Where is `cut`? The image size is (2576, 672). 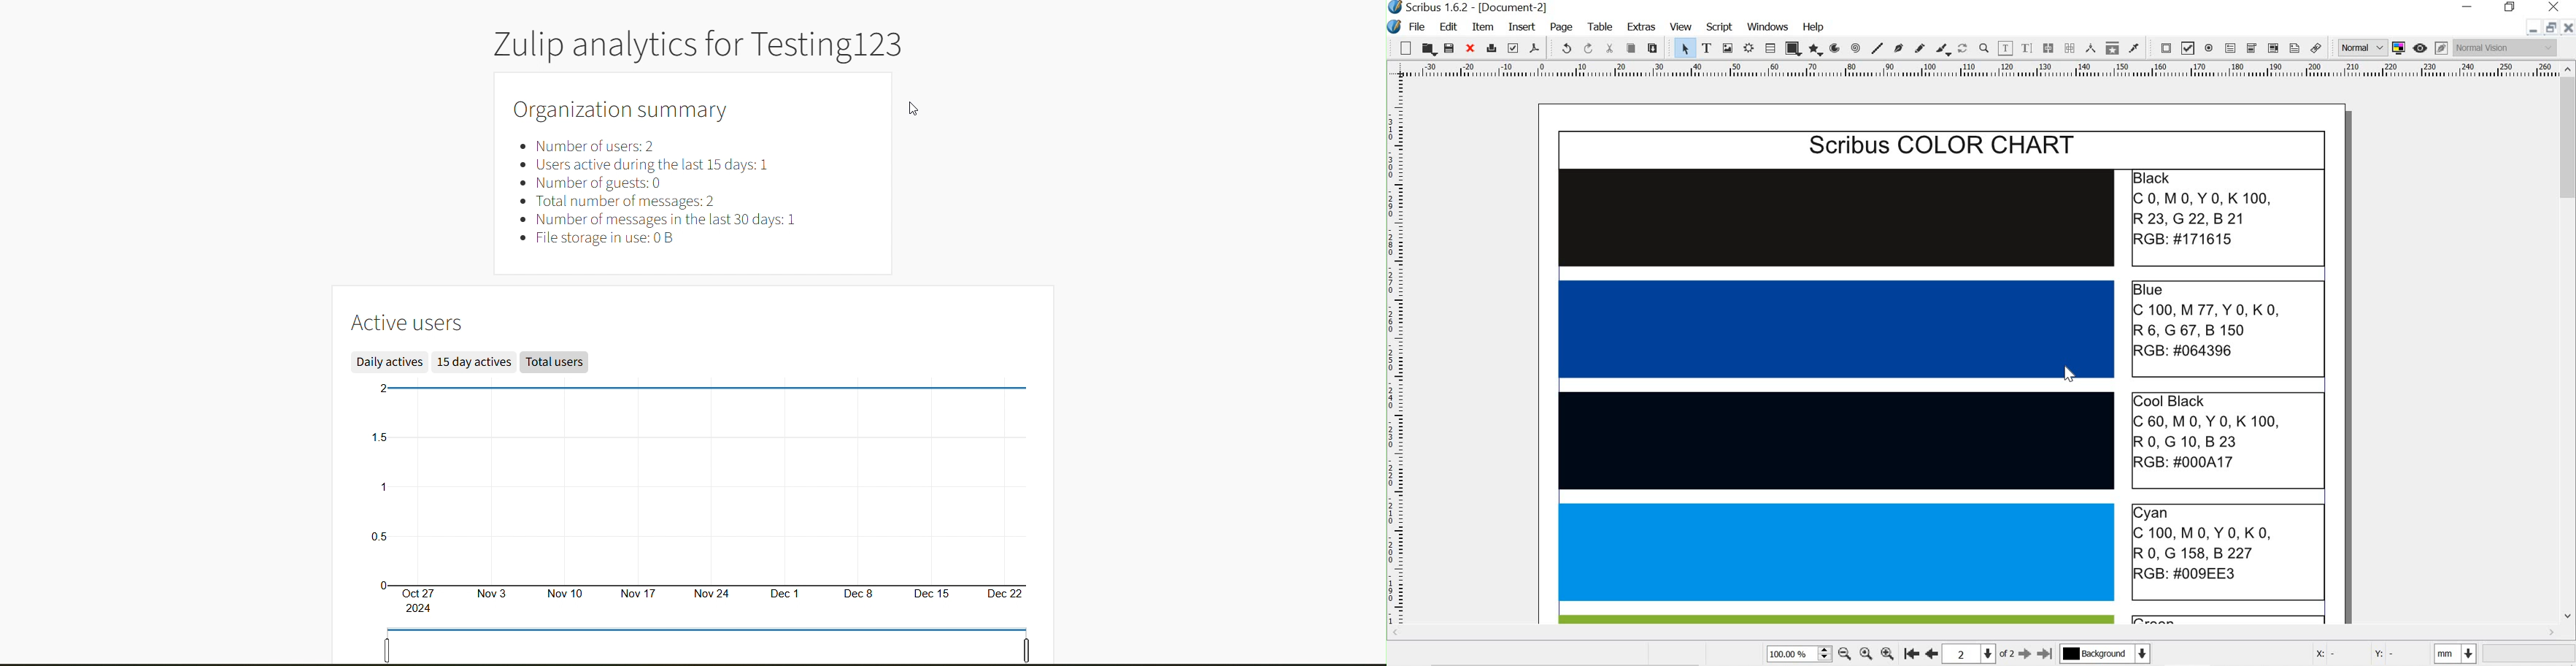
cut is located at coordinates (1611, 48).